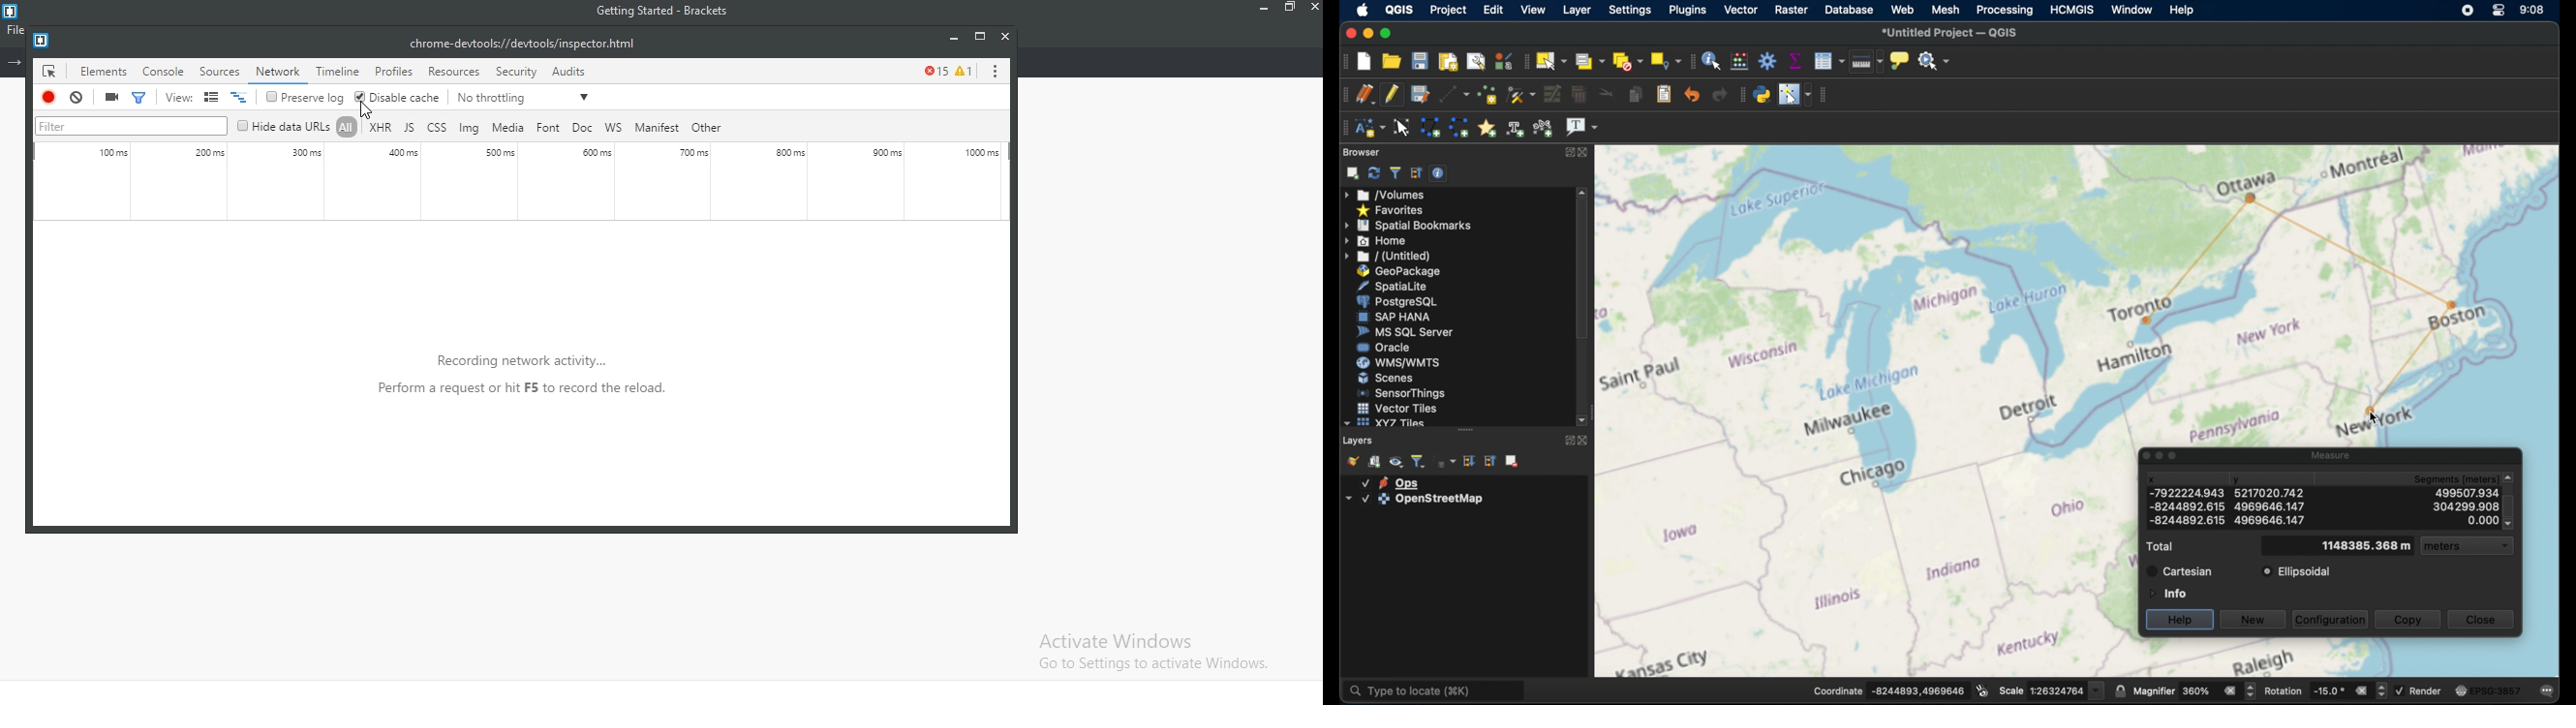  I want to click on toggle extents and mouse position display, so click(1982, 689).